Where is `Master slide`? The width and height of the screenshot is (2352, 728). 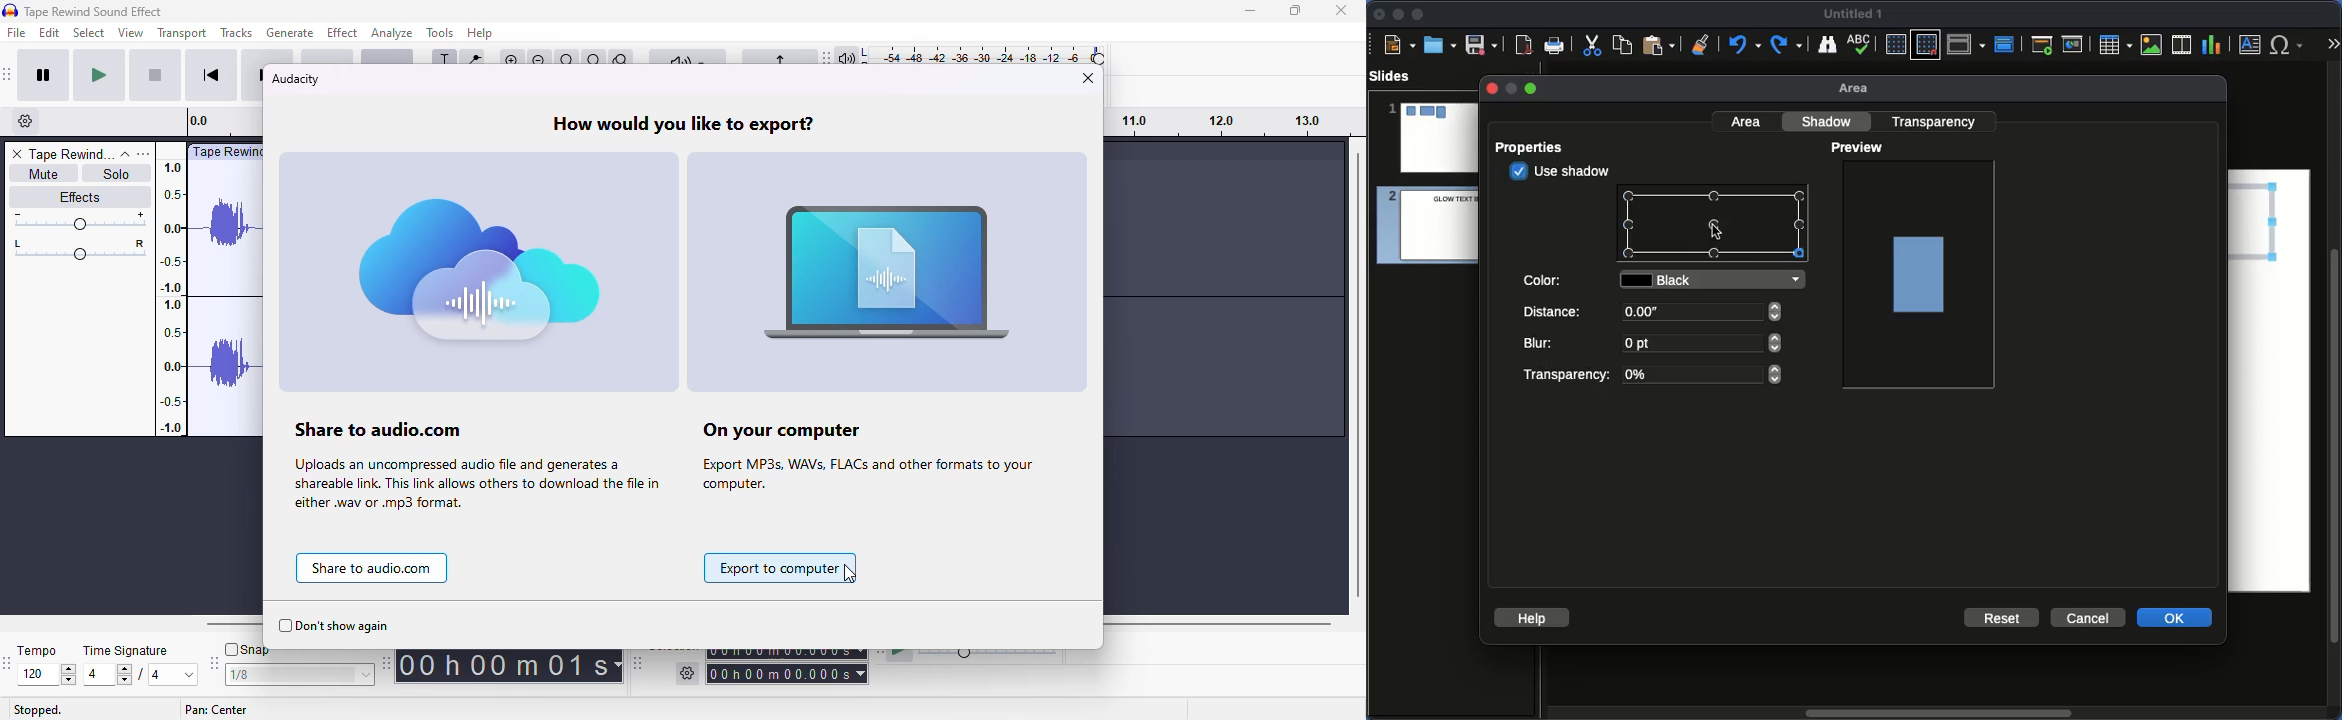
Master slide is located at coordinates (2007, 44).